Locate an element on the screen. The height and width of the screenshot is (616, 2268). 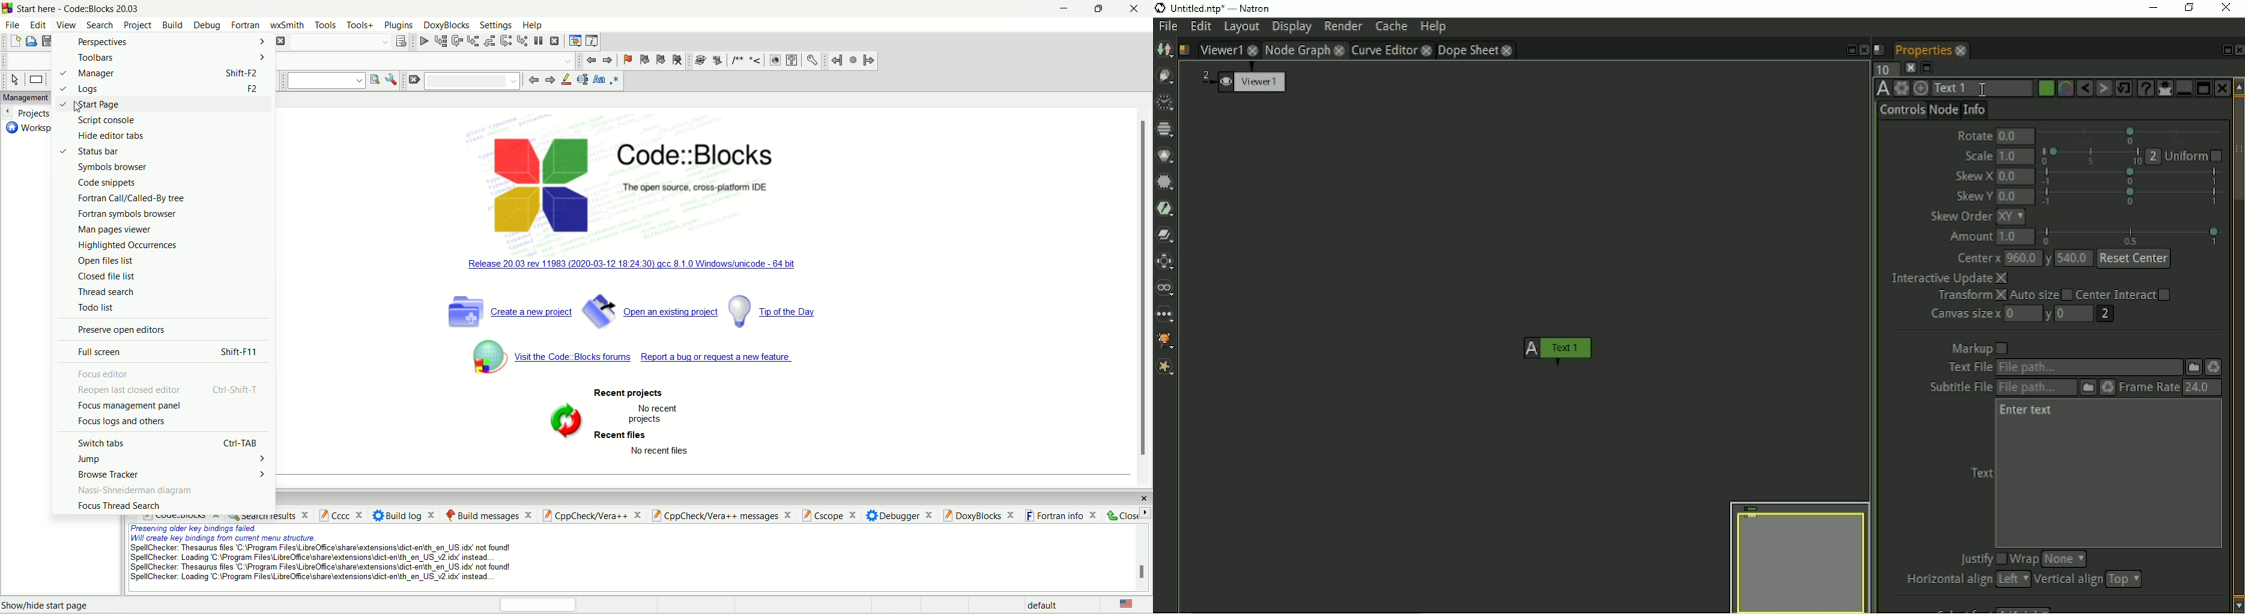
closed file list is located at coordinates (109, 276).